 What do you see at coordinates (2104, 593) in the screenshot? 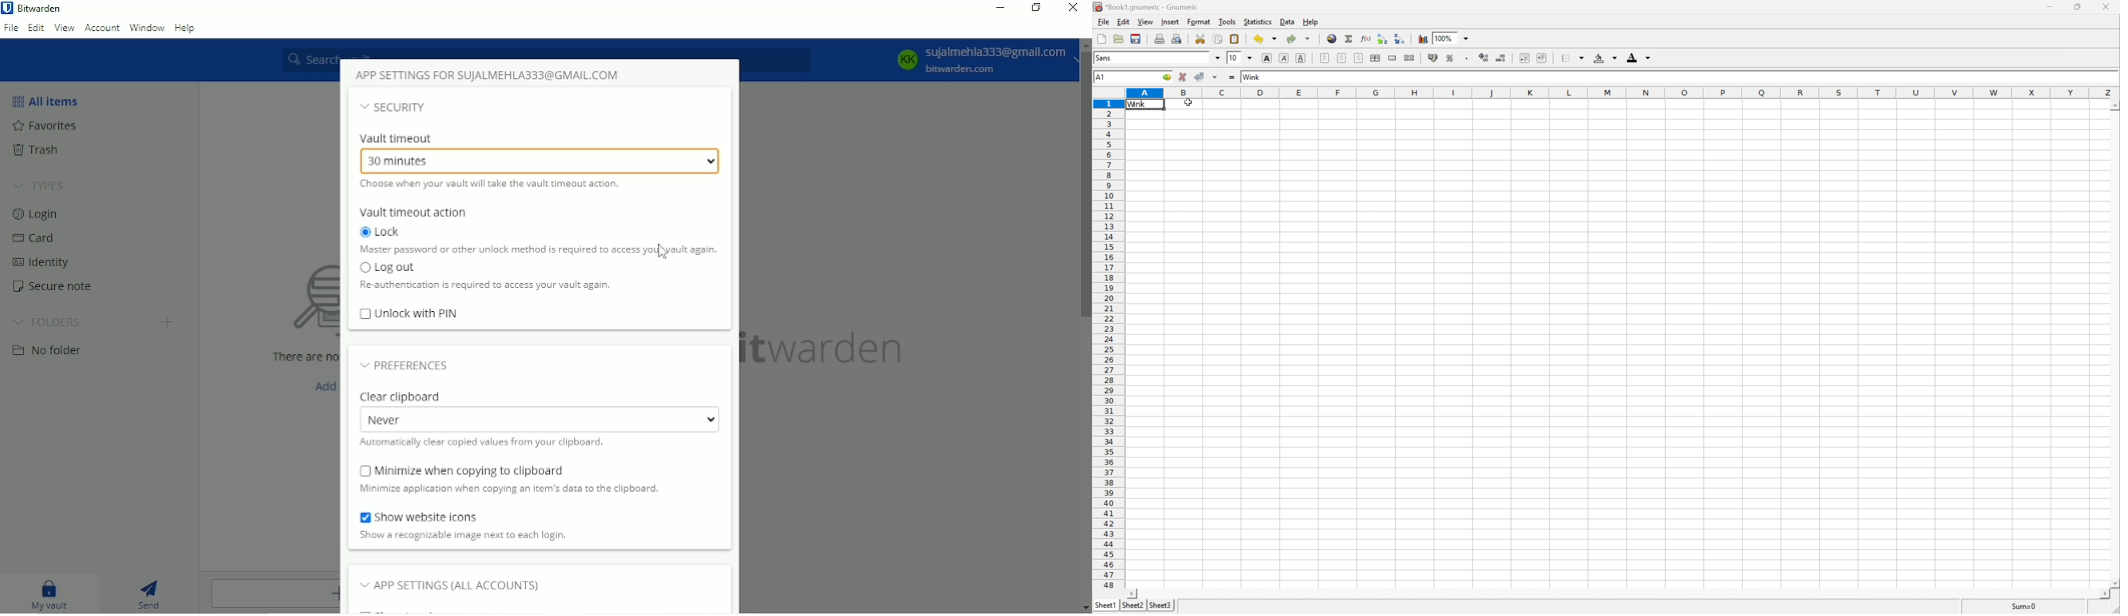
I see `scroll left` at bounding box center [2104, 593].